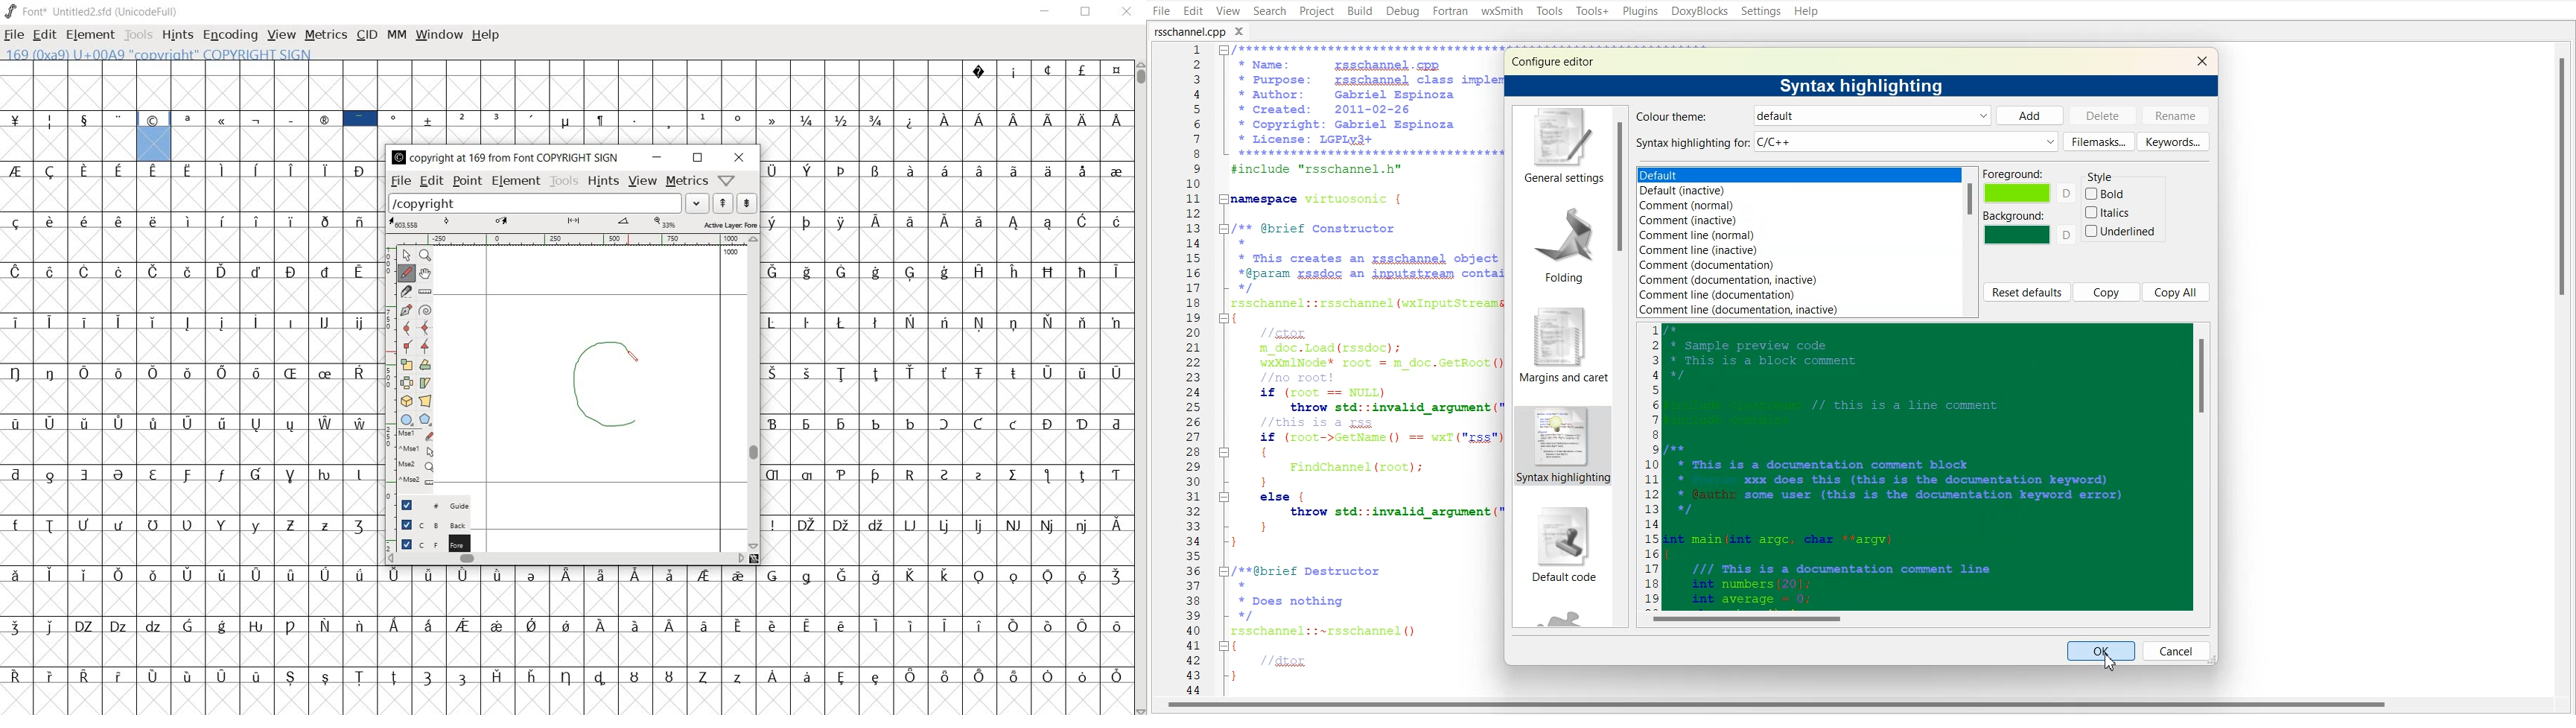 The width and height of the screenshot is (2576, 728). I want to click on Horizontal scroll bar, so click(1924, 617).